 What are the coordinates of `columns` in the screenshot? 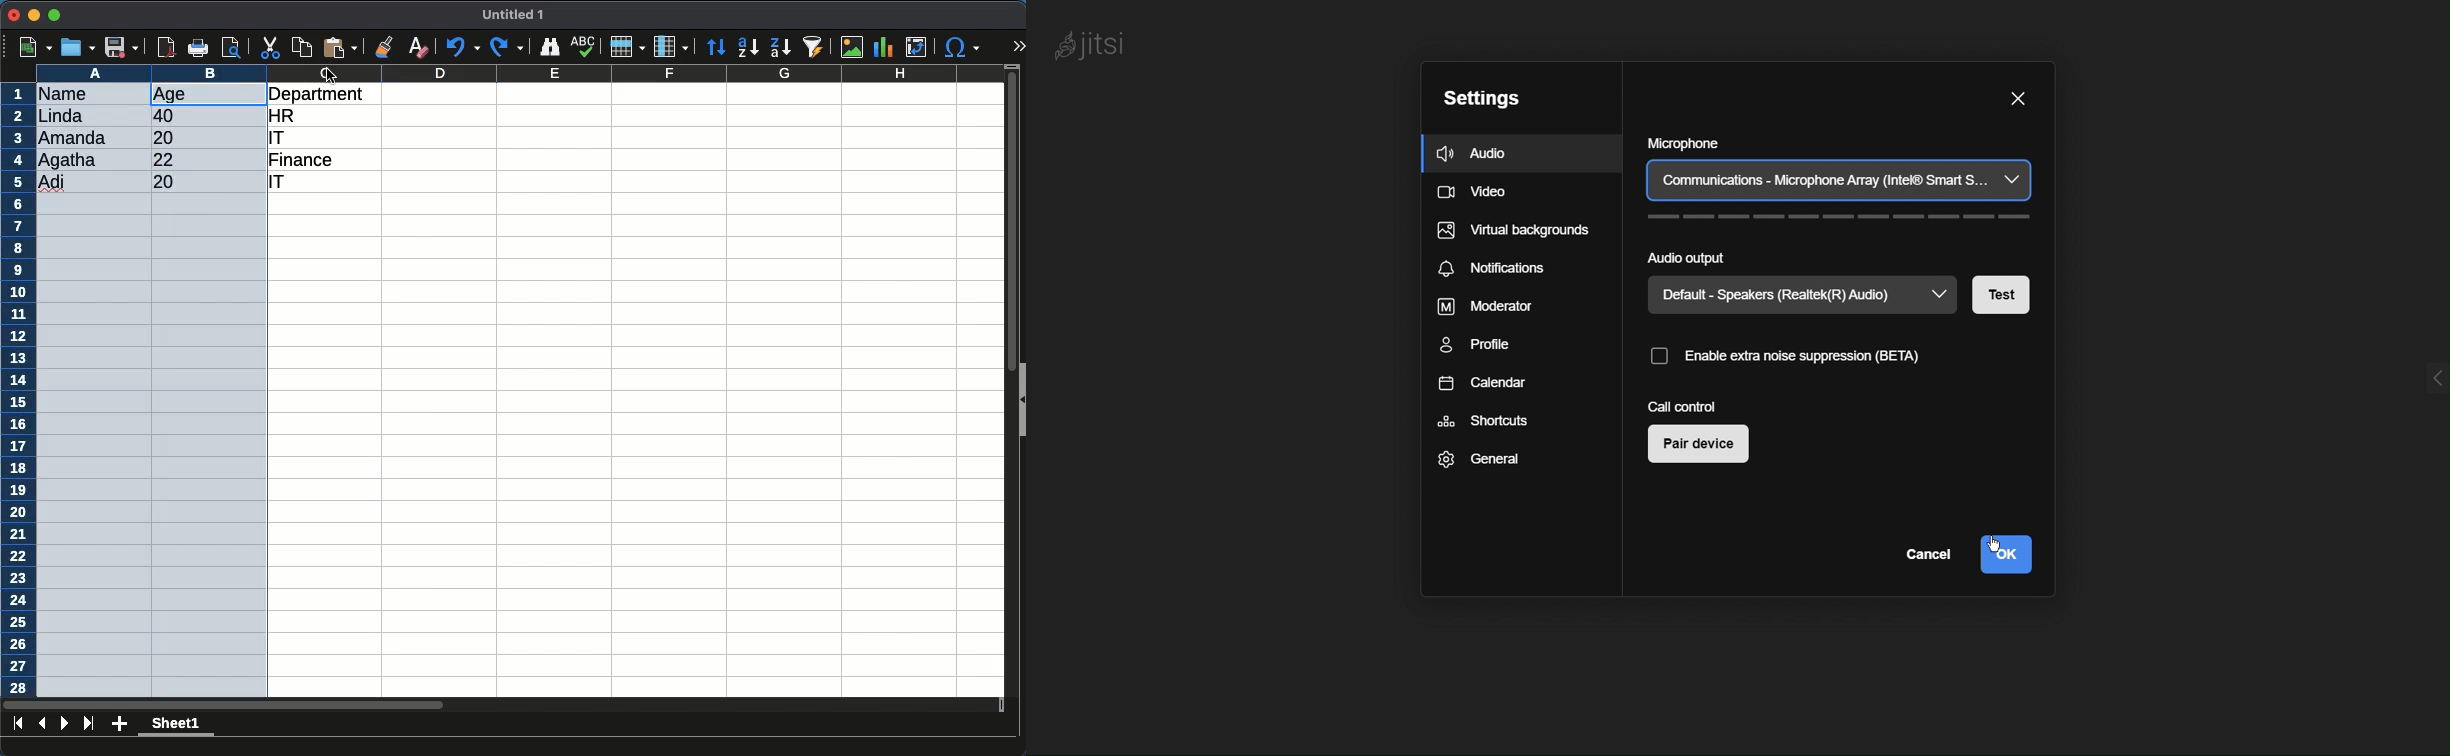 It's located at (520, 73).